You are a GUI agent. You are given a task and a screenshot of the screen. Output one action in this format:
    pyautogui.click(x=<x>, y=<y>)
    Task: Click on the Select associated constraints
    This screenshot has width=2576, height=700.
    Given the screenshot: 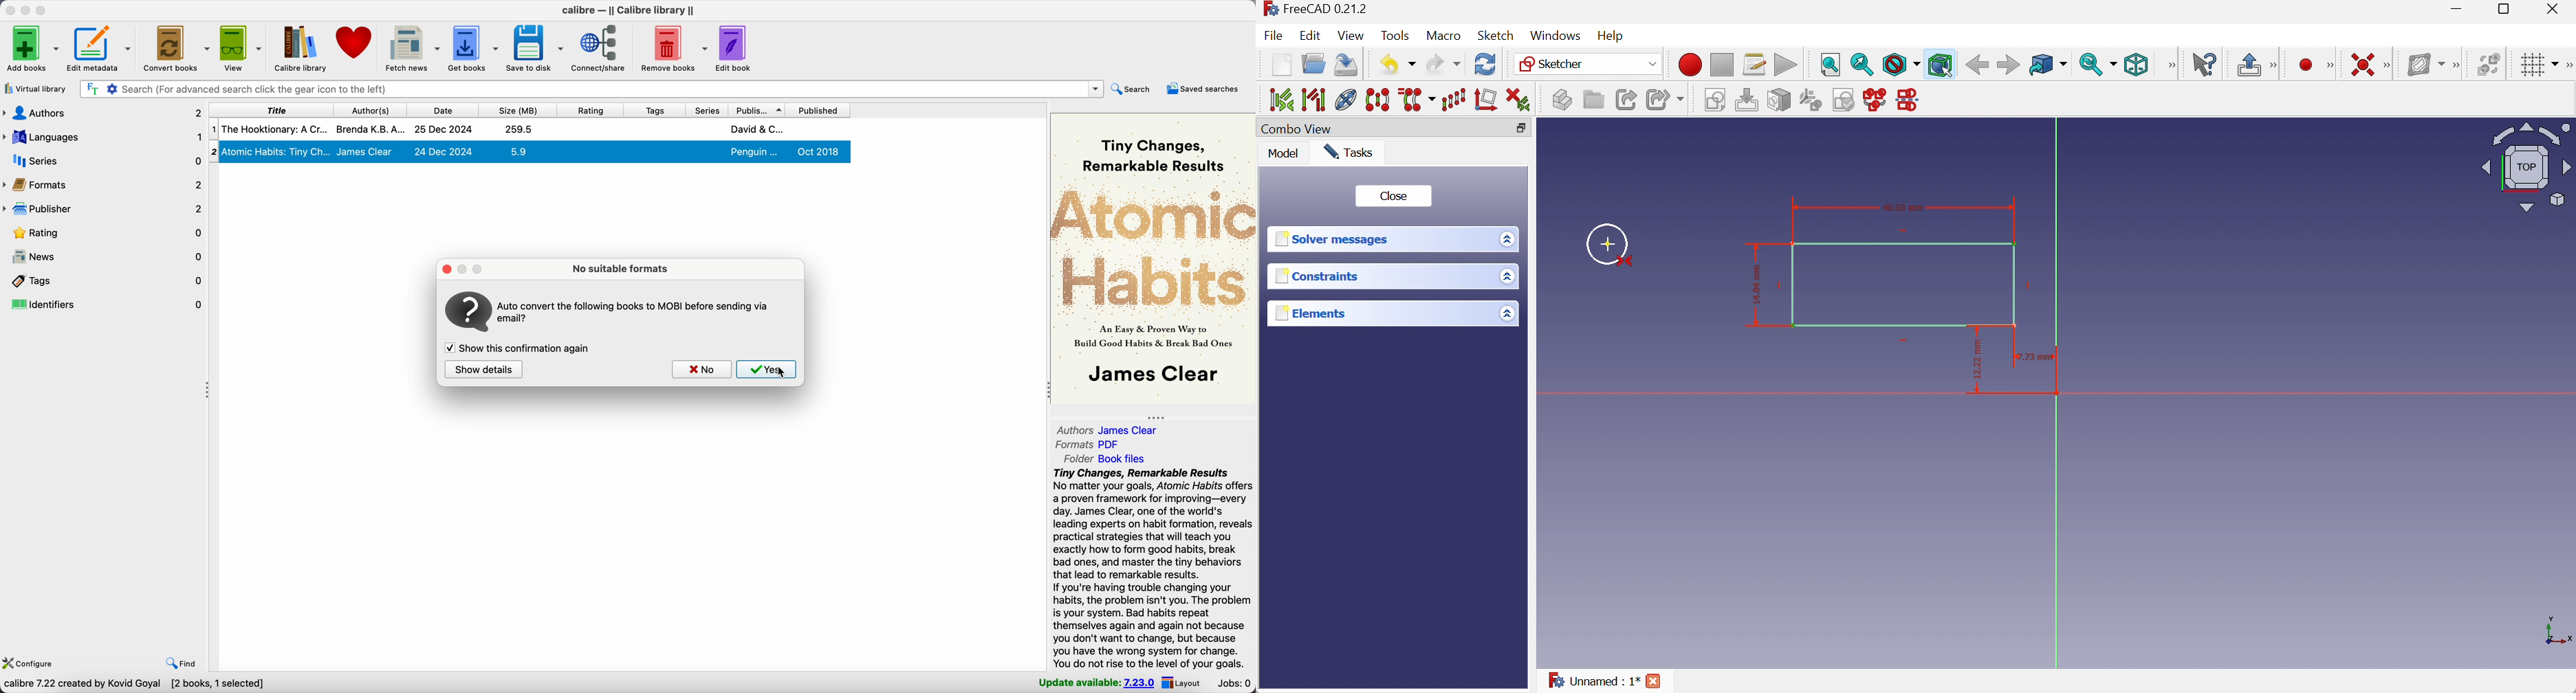 What is the action you would take?
    pyautogui.click(x=1280, y=98)
    